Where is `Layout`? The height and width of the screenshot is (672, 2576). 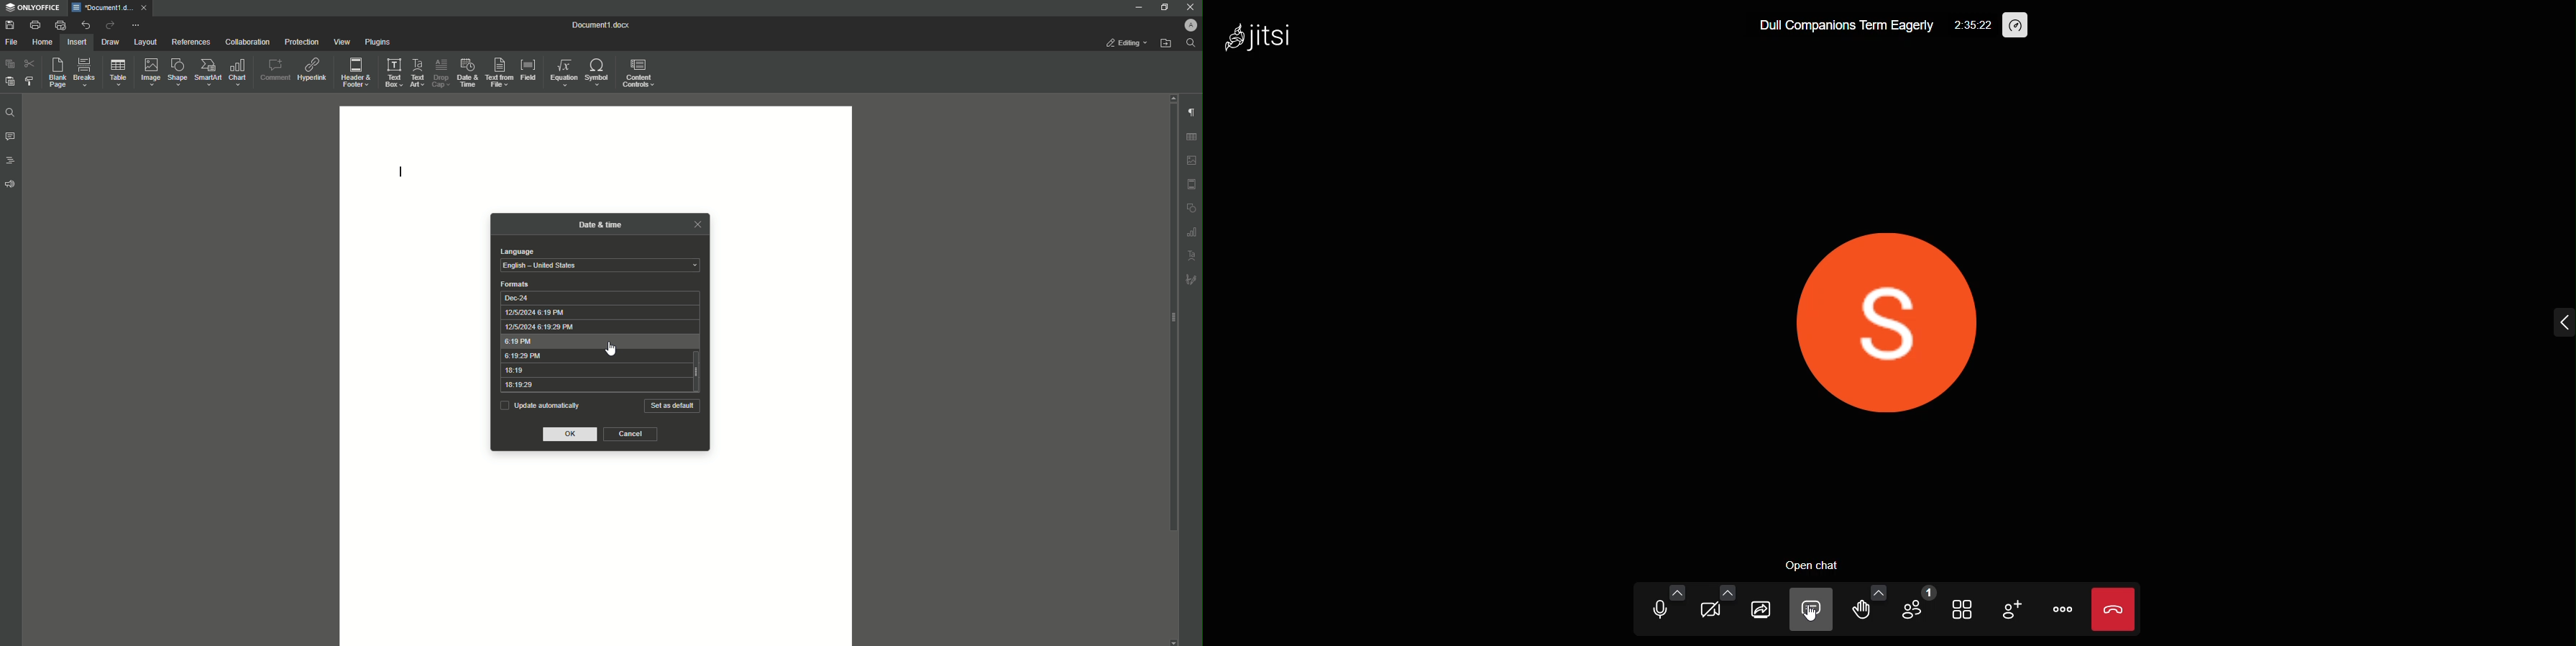
Layout is located at coordinates (146, 42).